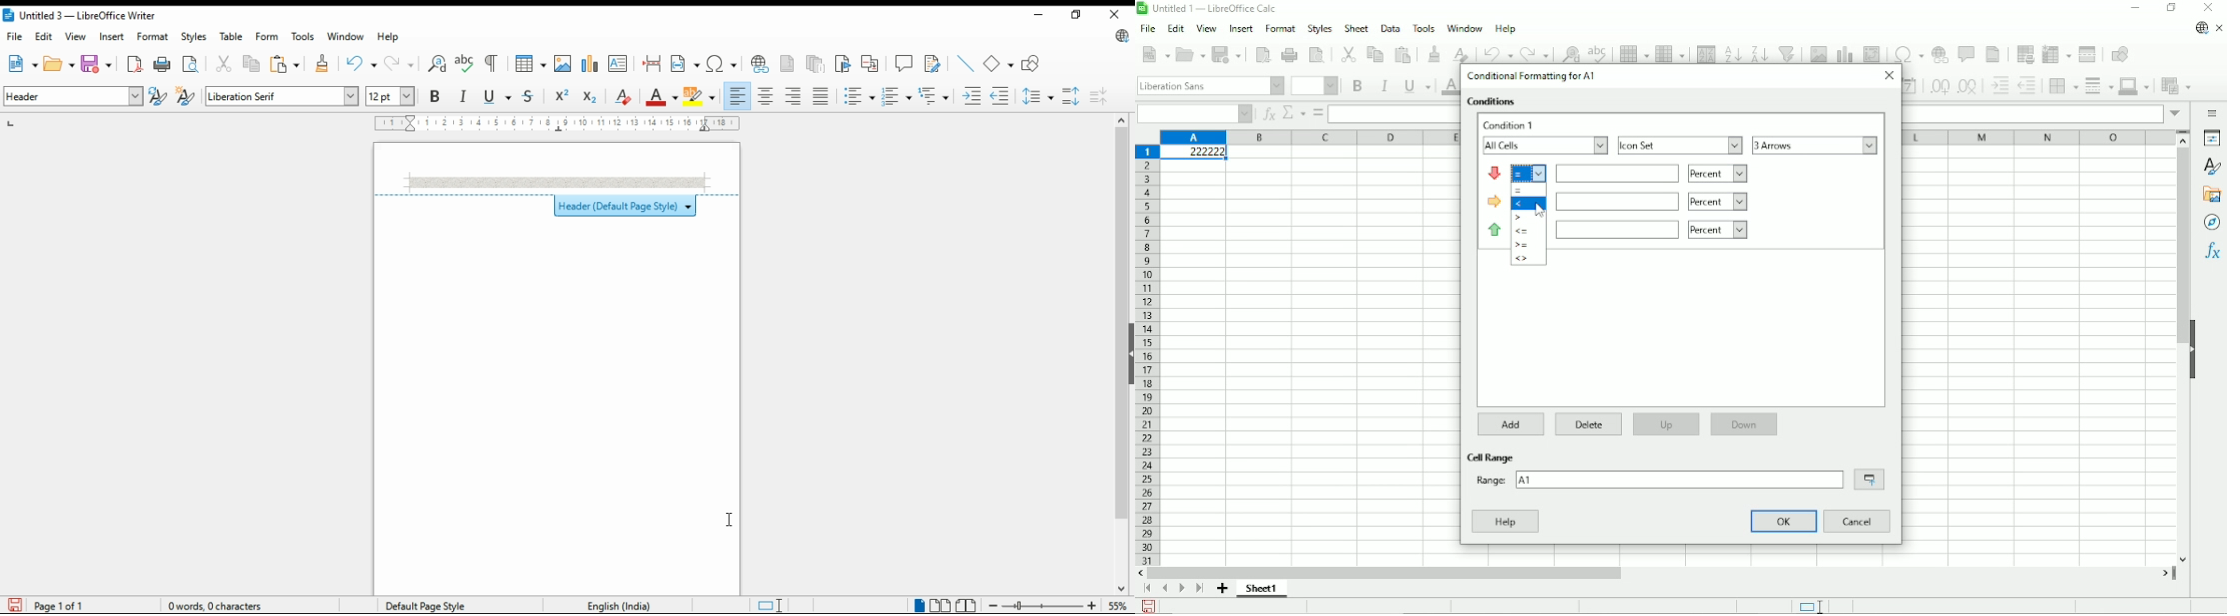 The width and height of the screenshot is (2240, 616). What do you see at coordinates (1388, 27) in the screenshot?
I see `Data` at bounding box center [1388, 27].